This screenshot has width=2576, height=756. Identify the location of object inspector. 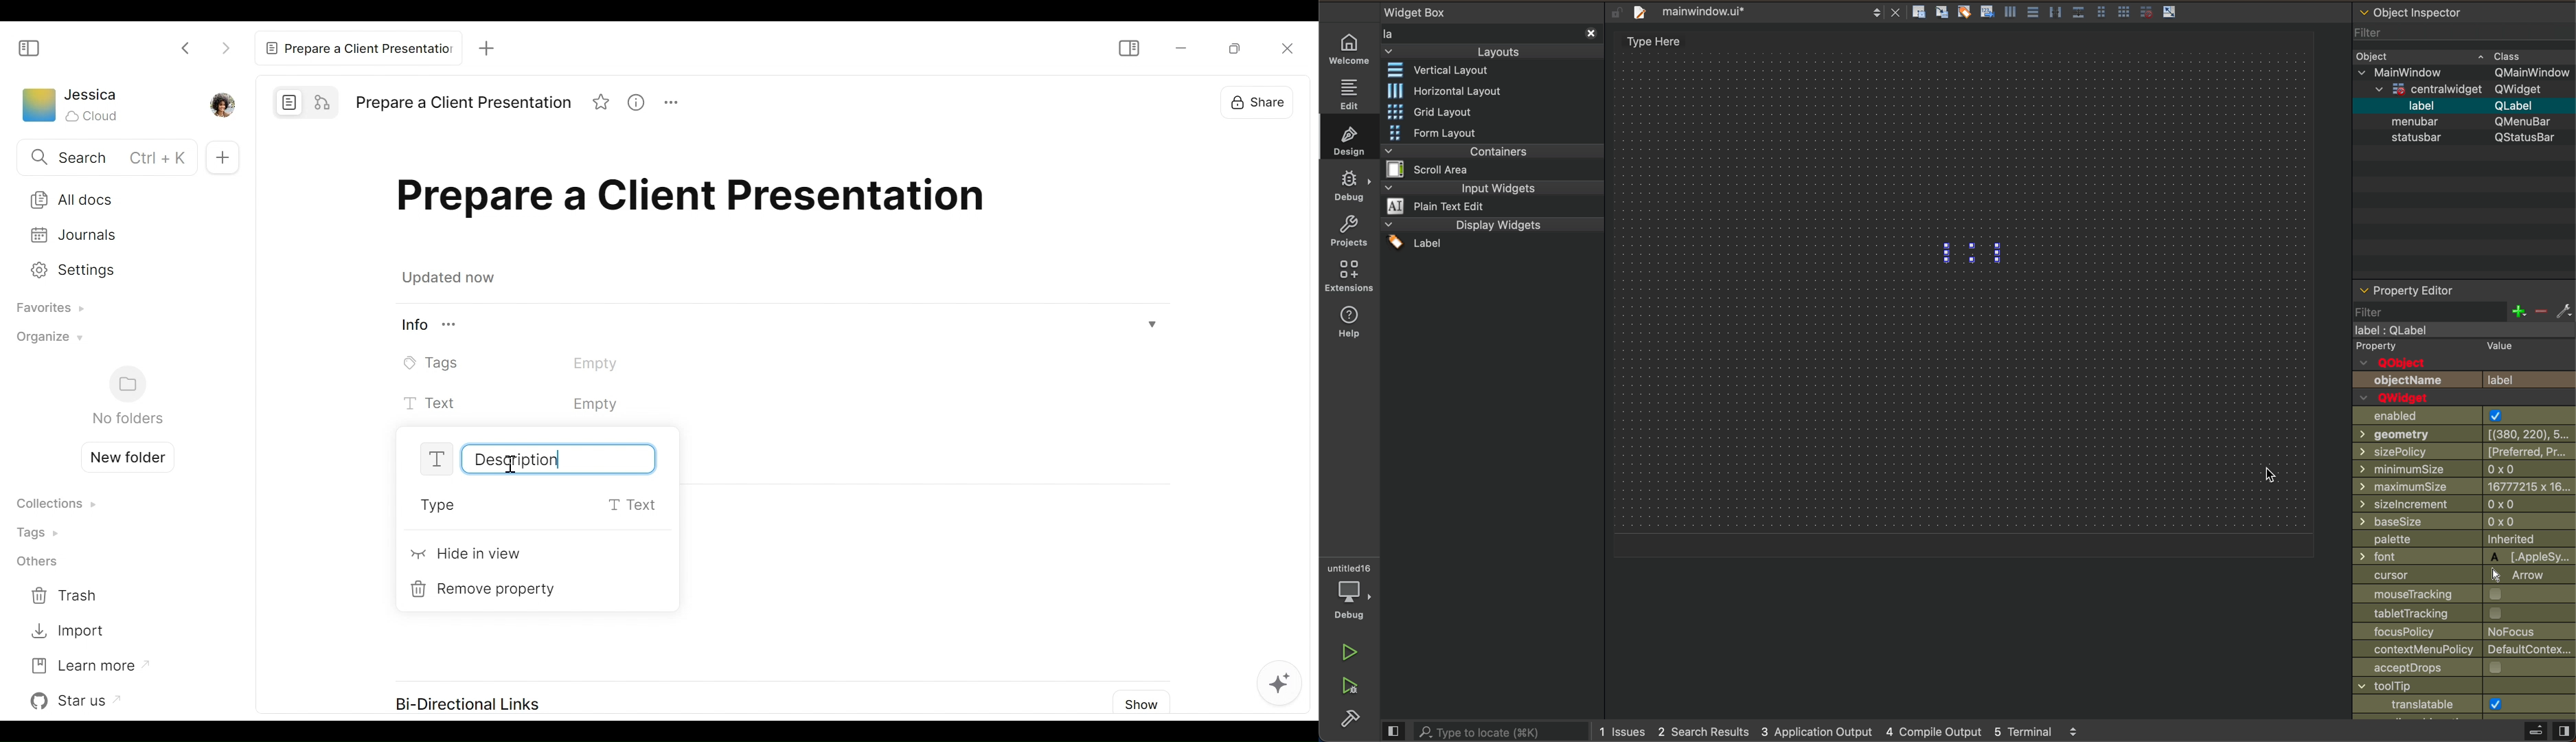
(2465, 24).